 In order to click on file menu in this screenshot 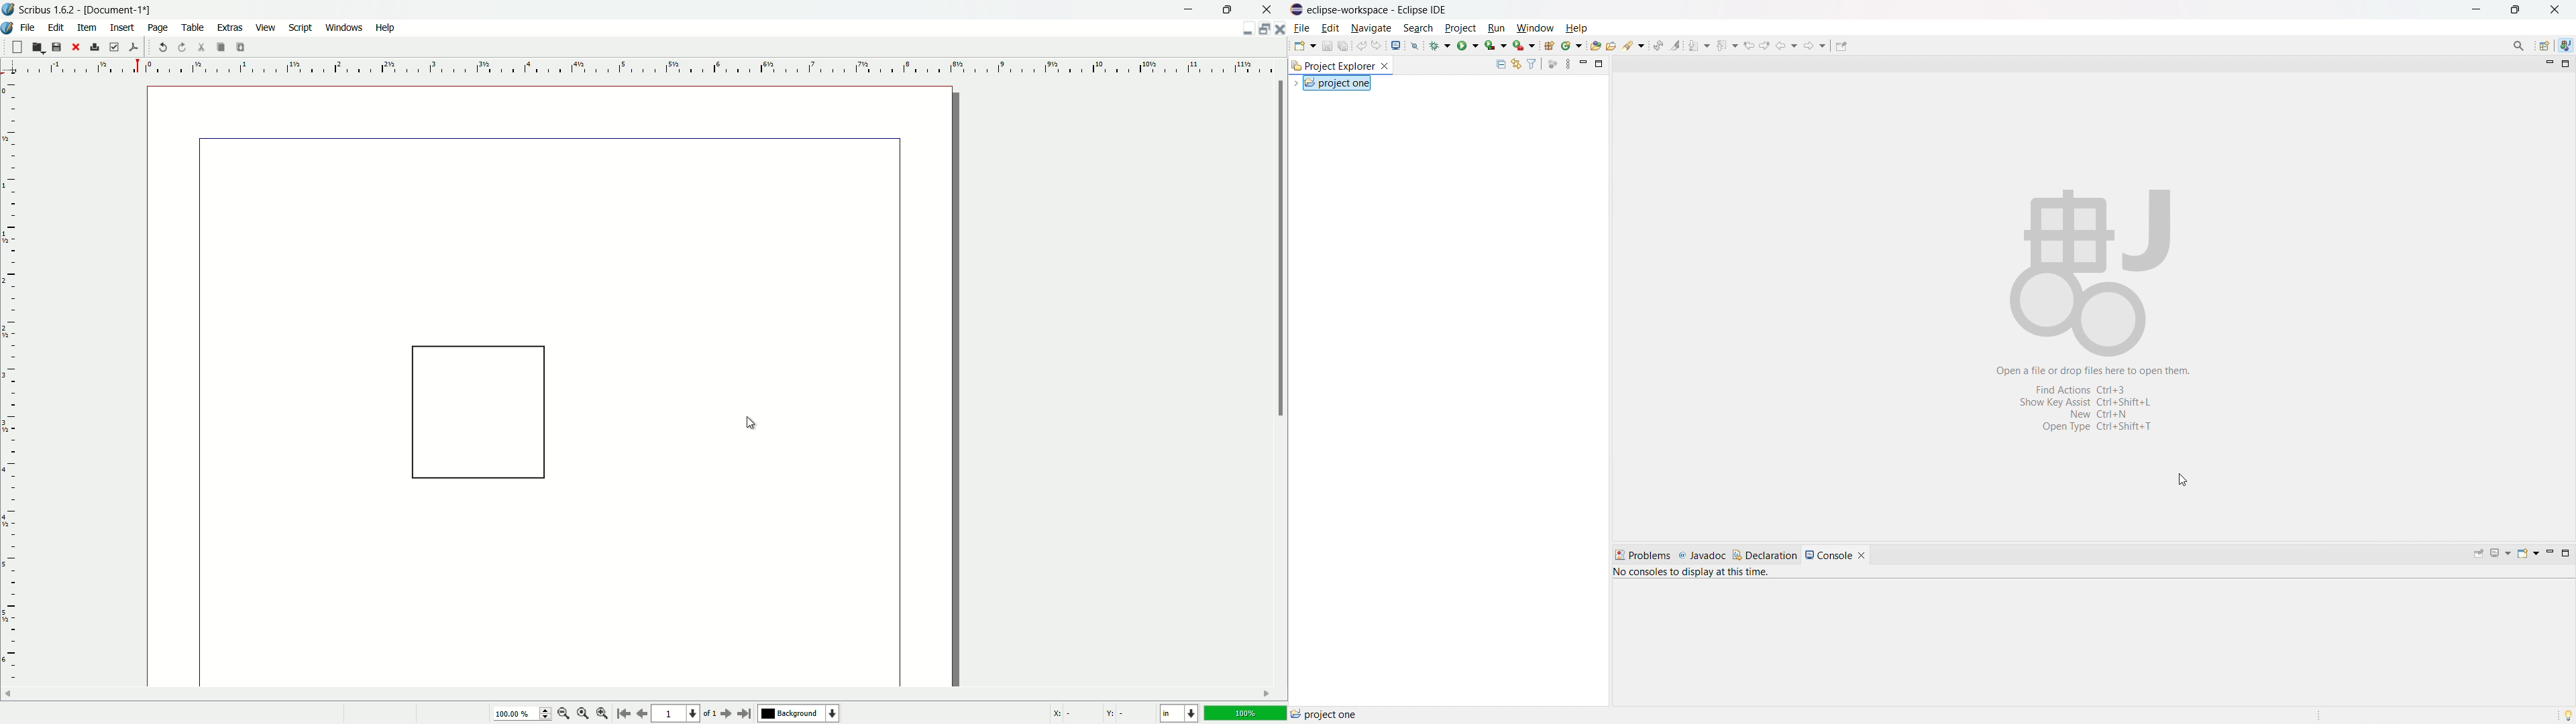, I will do `click(30, 28)`.